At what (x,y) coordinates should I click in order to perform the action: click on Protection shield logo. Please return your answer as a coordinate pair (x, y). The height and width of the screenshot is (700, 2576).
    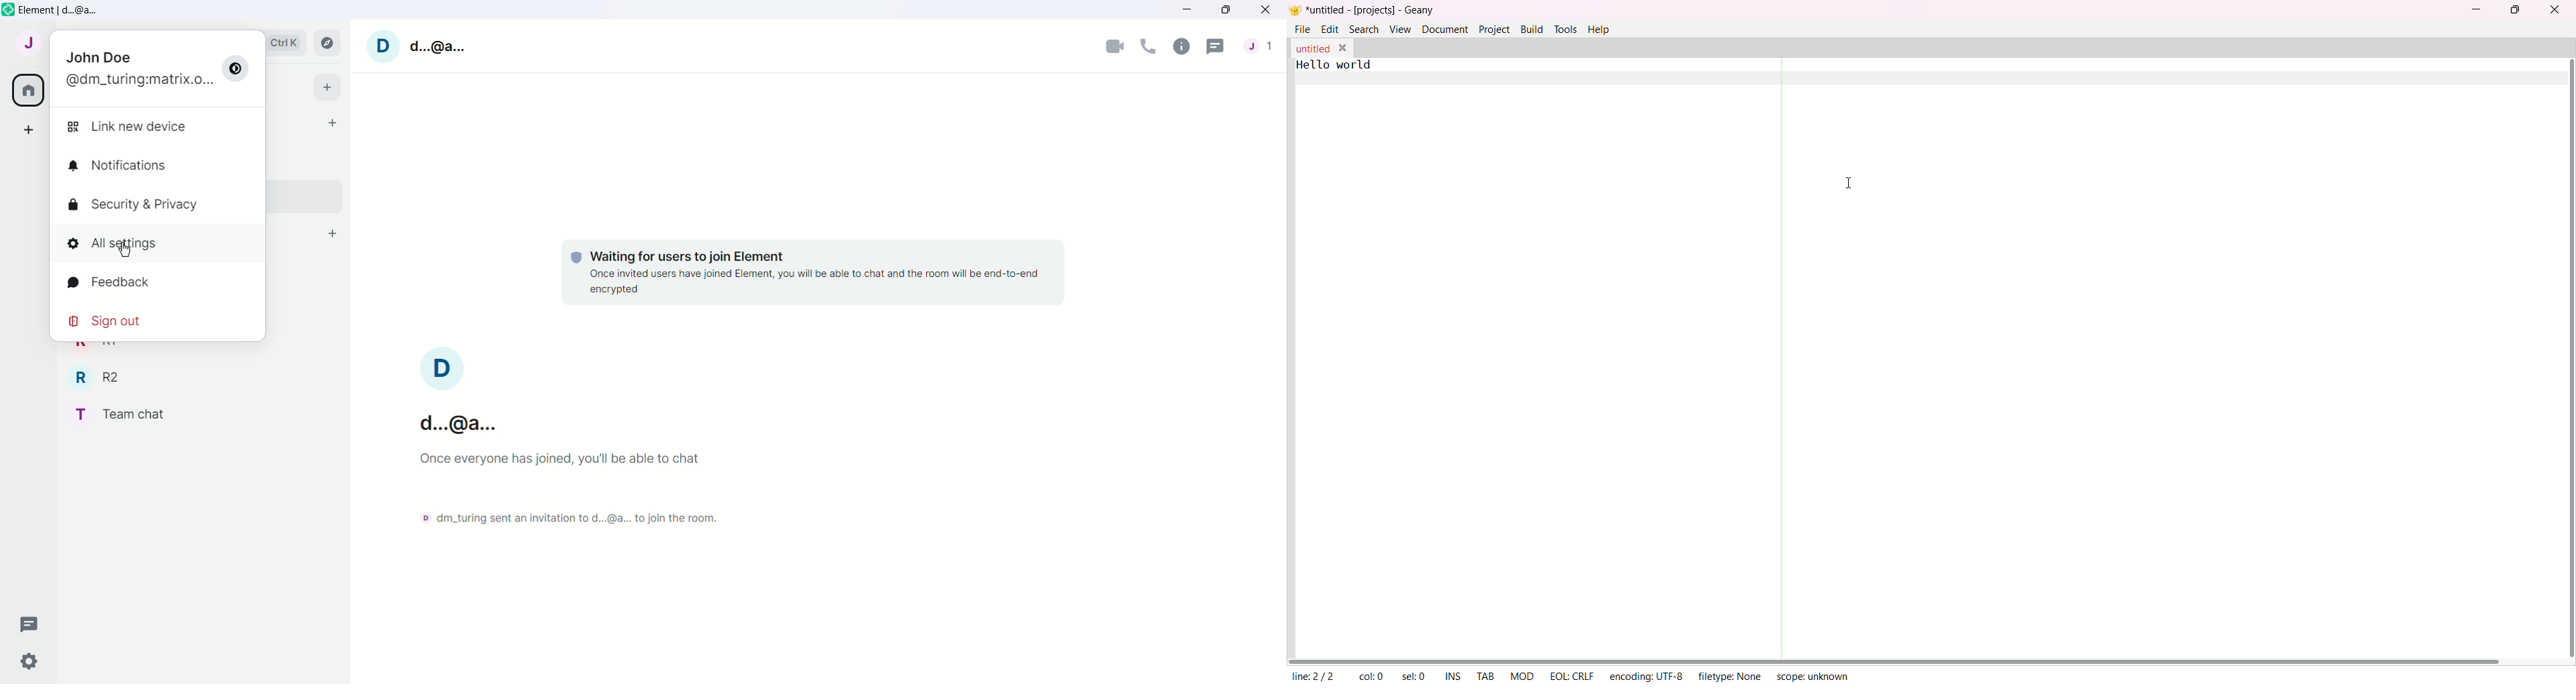
    Looking at the image, I should click on (577, 258).